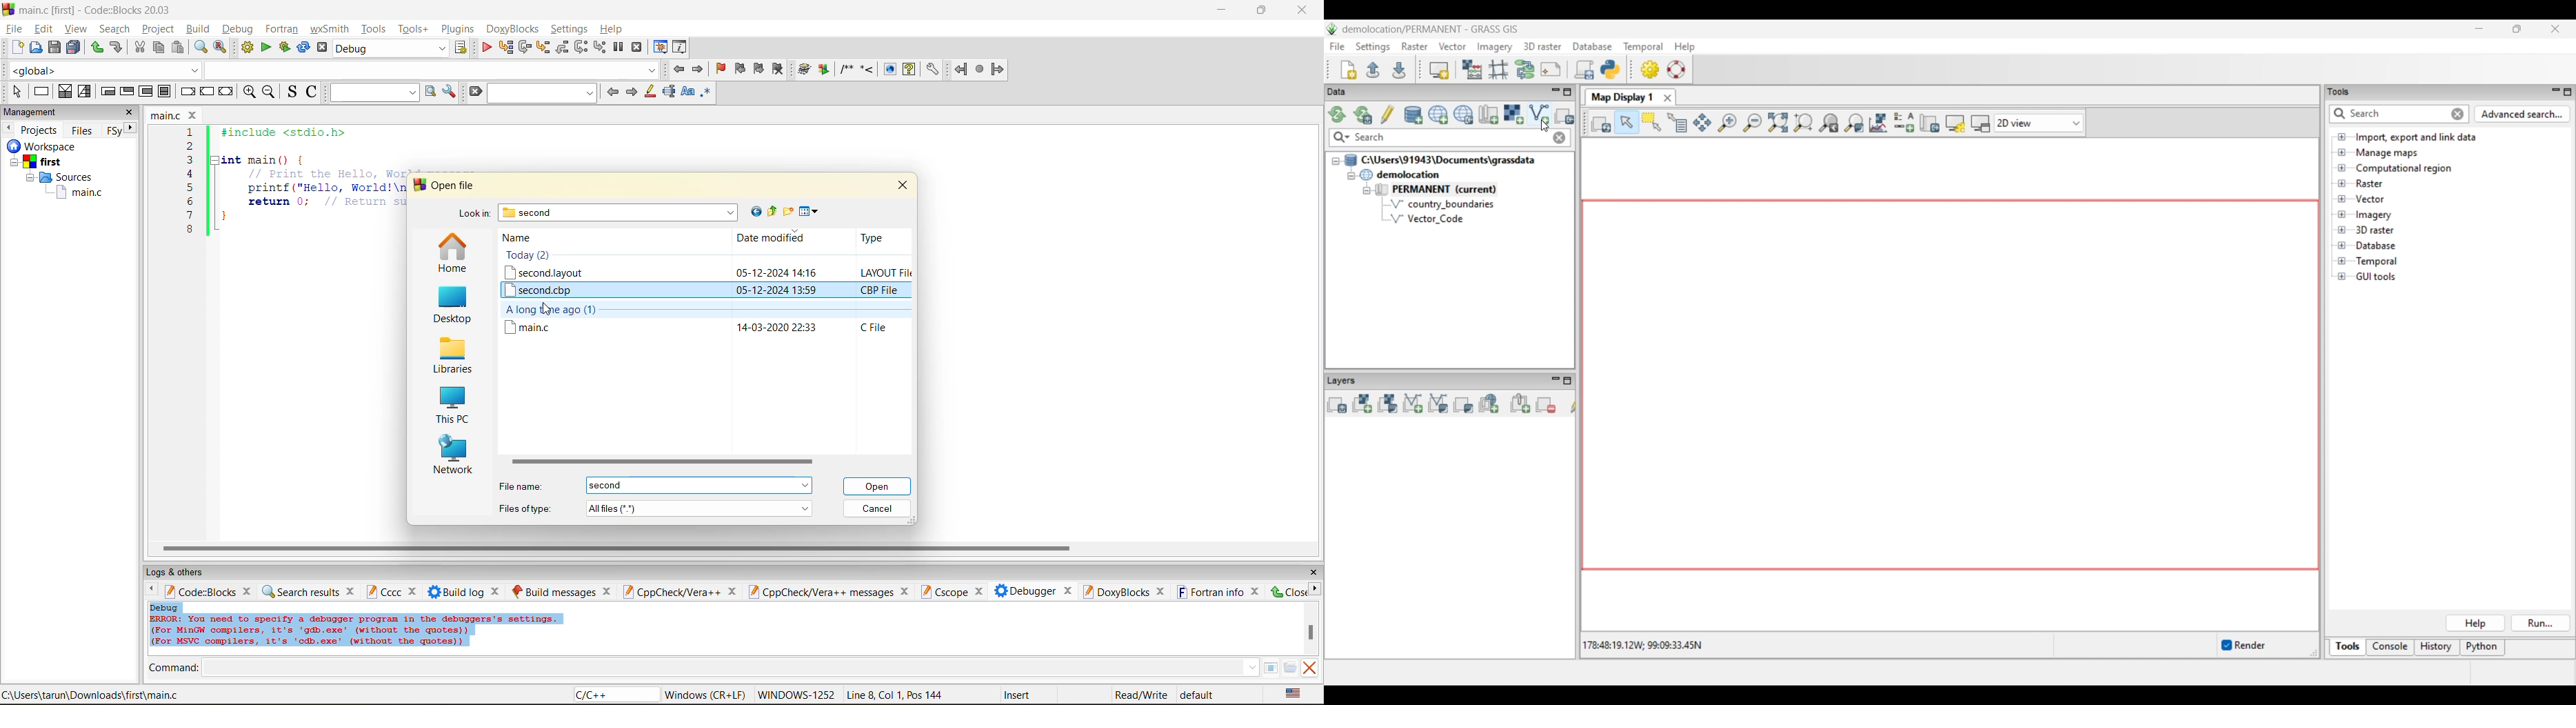 This screenshot has width=2576, height=728. Describe the element at coordinates (1256, 591) in the screenshot. I see `close` at that location.